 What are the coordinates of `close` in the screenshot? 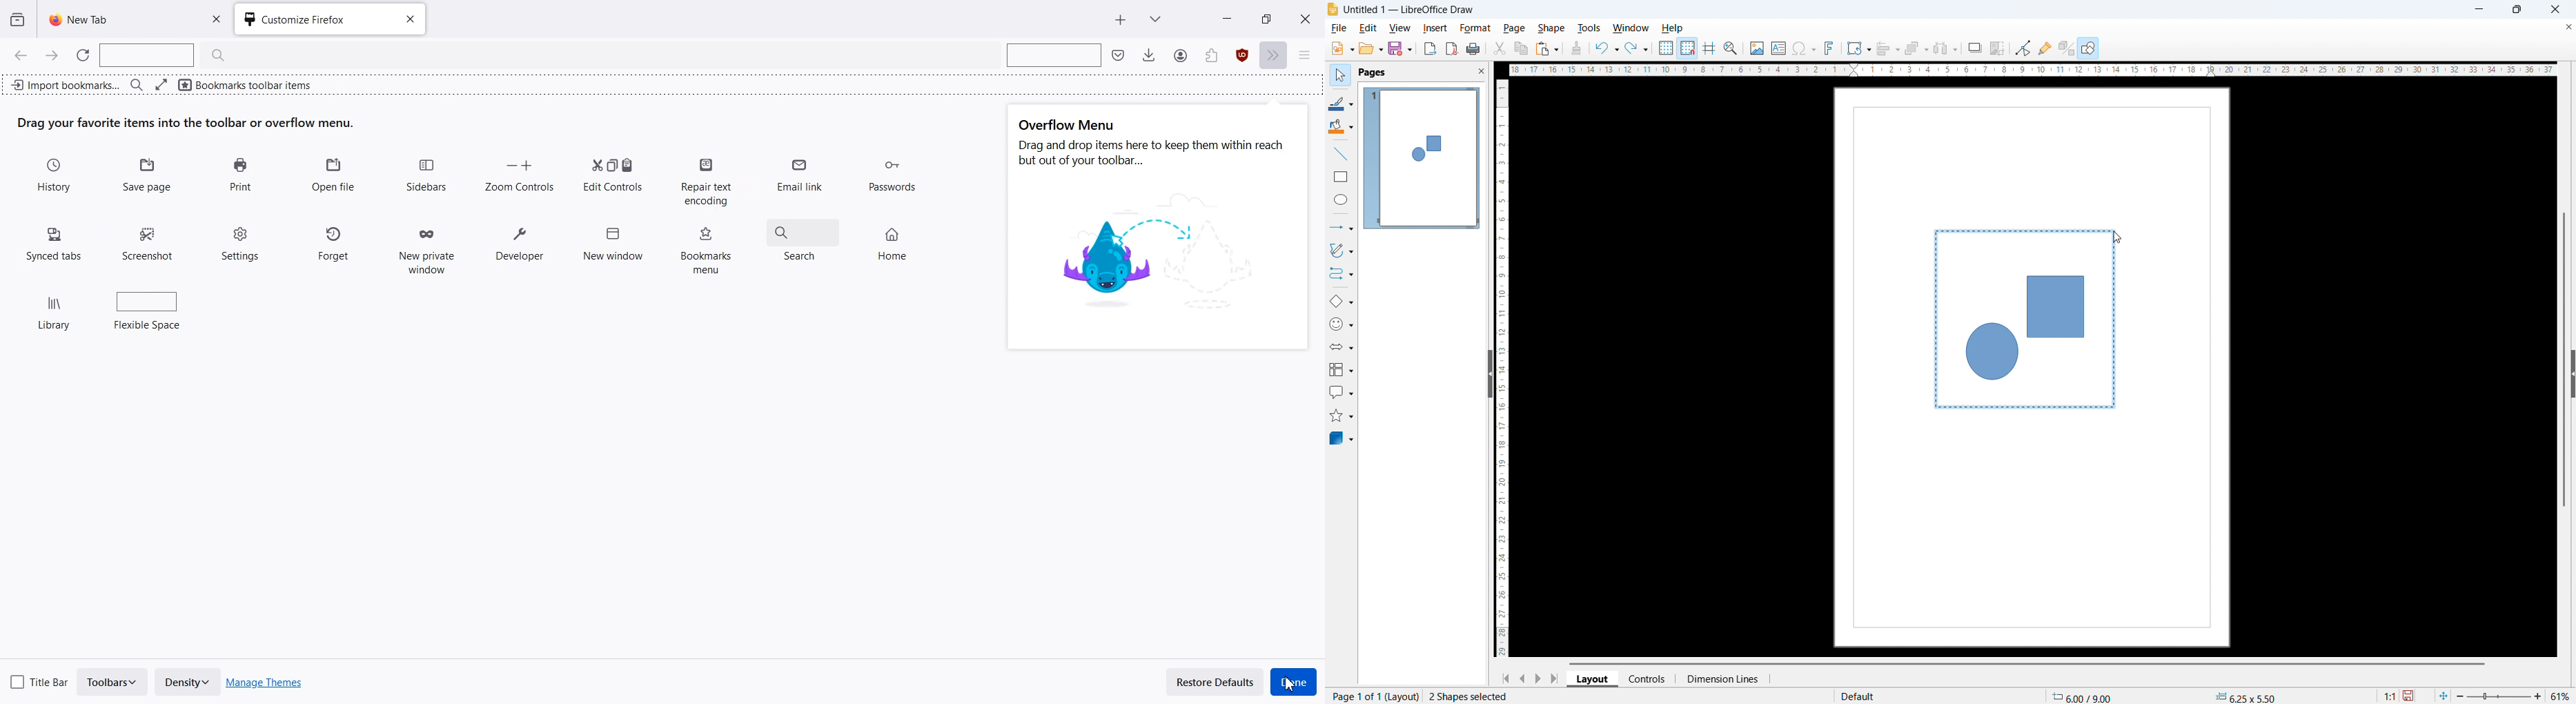 It's located at (2556, 9).